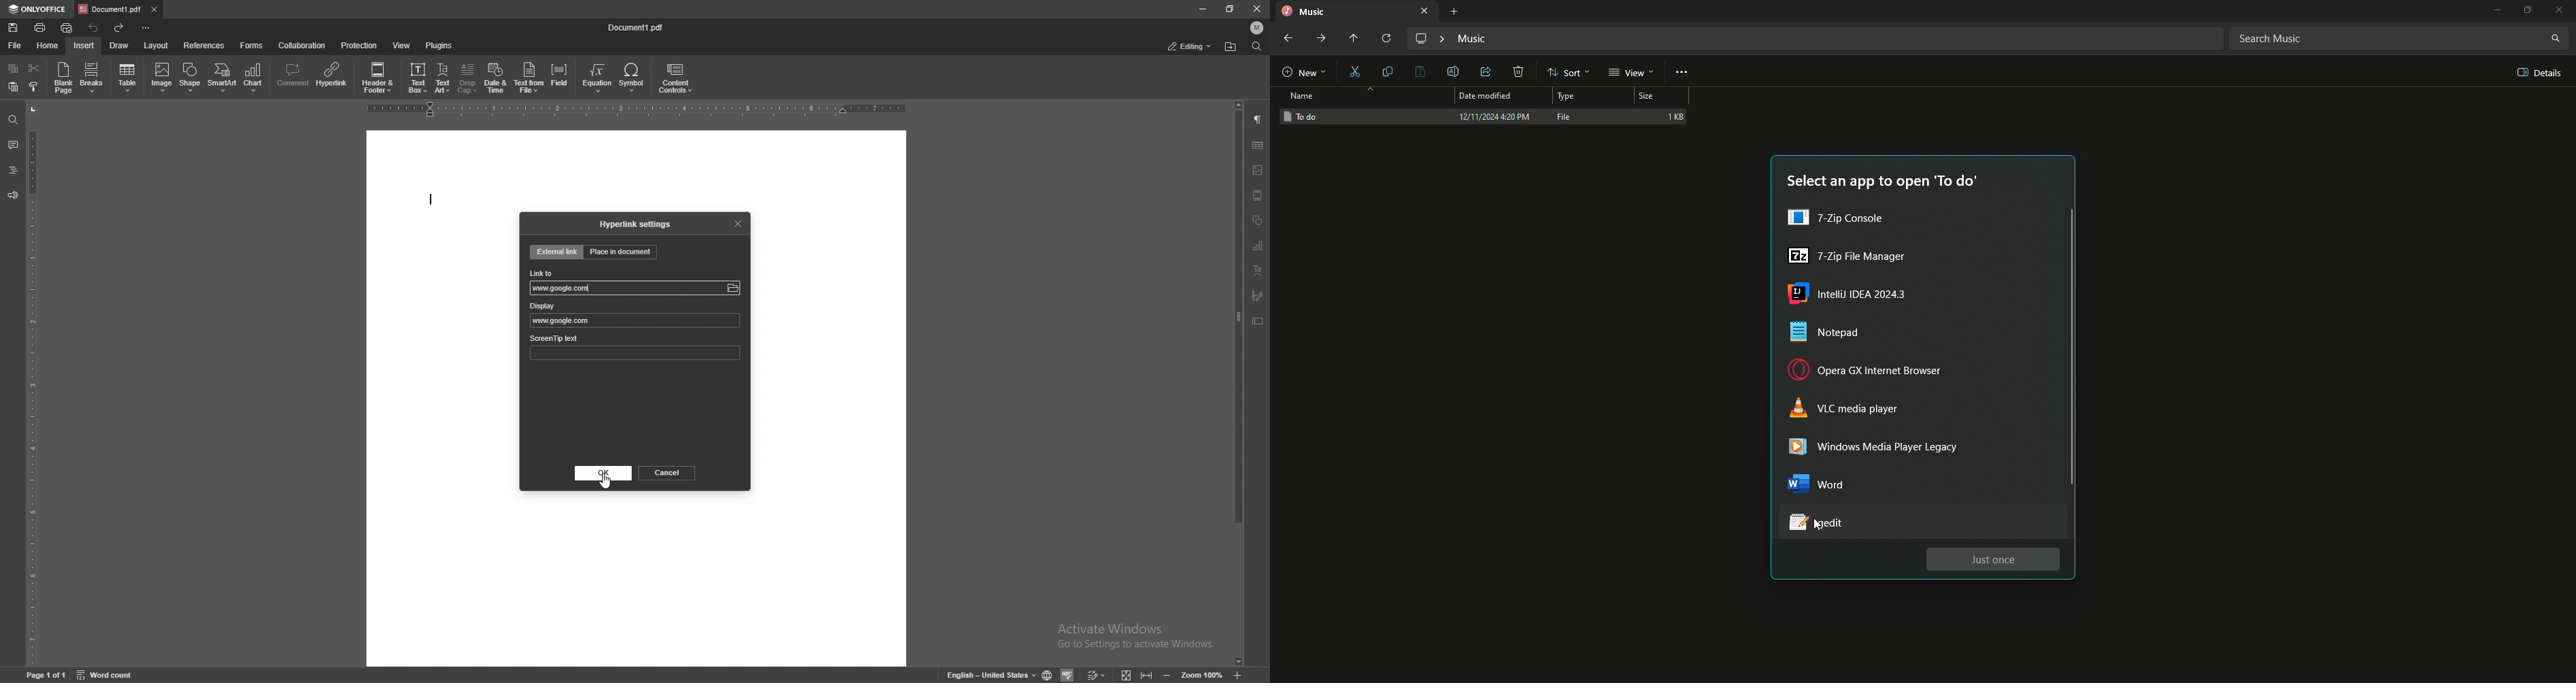  I want to click on paste, so click(14, 86).